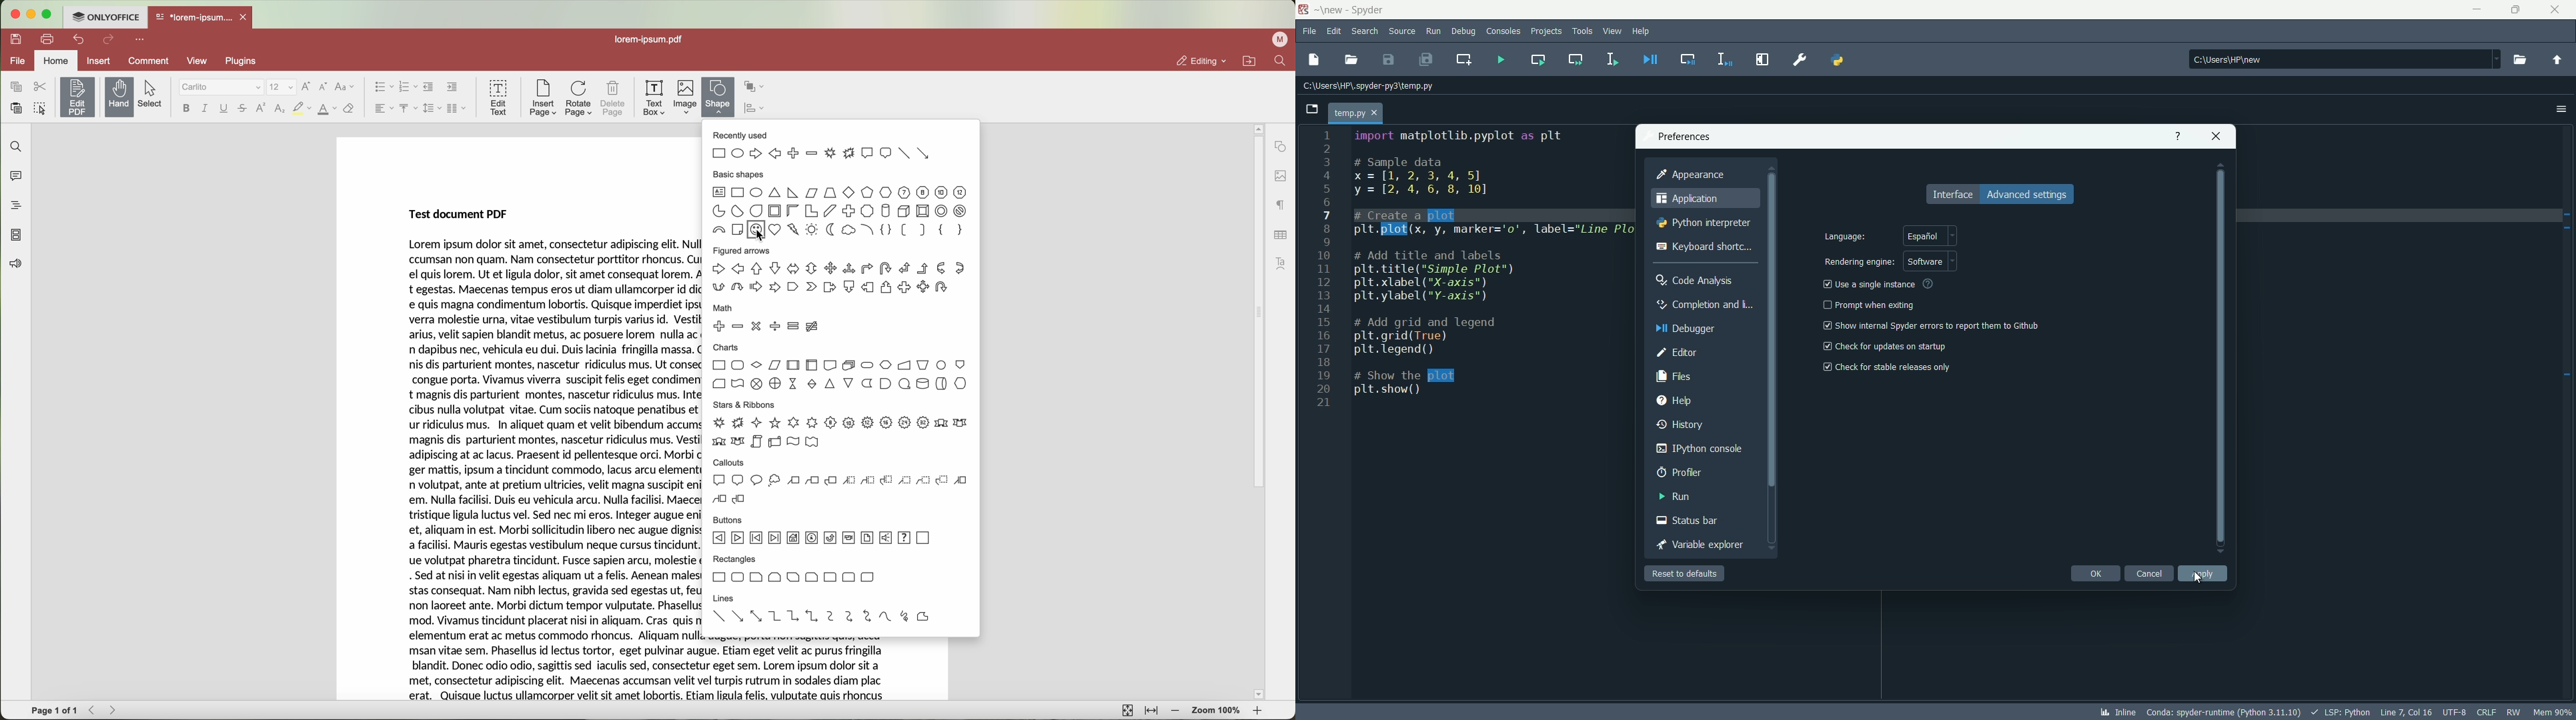 Image resolution: width=2576 pixels, height=728 pixels. Describe the element at coordinates (2027, 195) in the screenshot. I see `advance settings` at that location.